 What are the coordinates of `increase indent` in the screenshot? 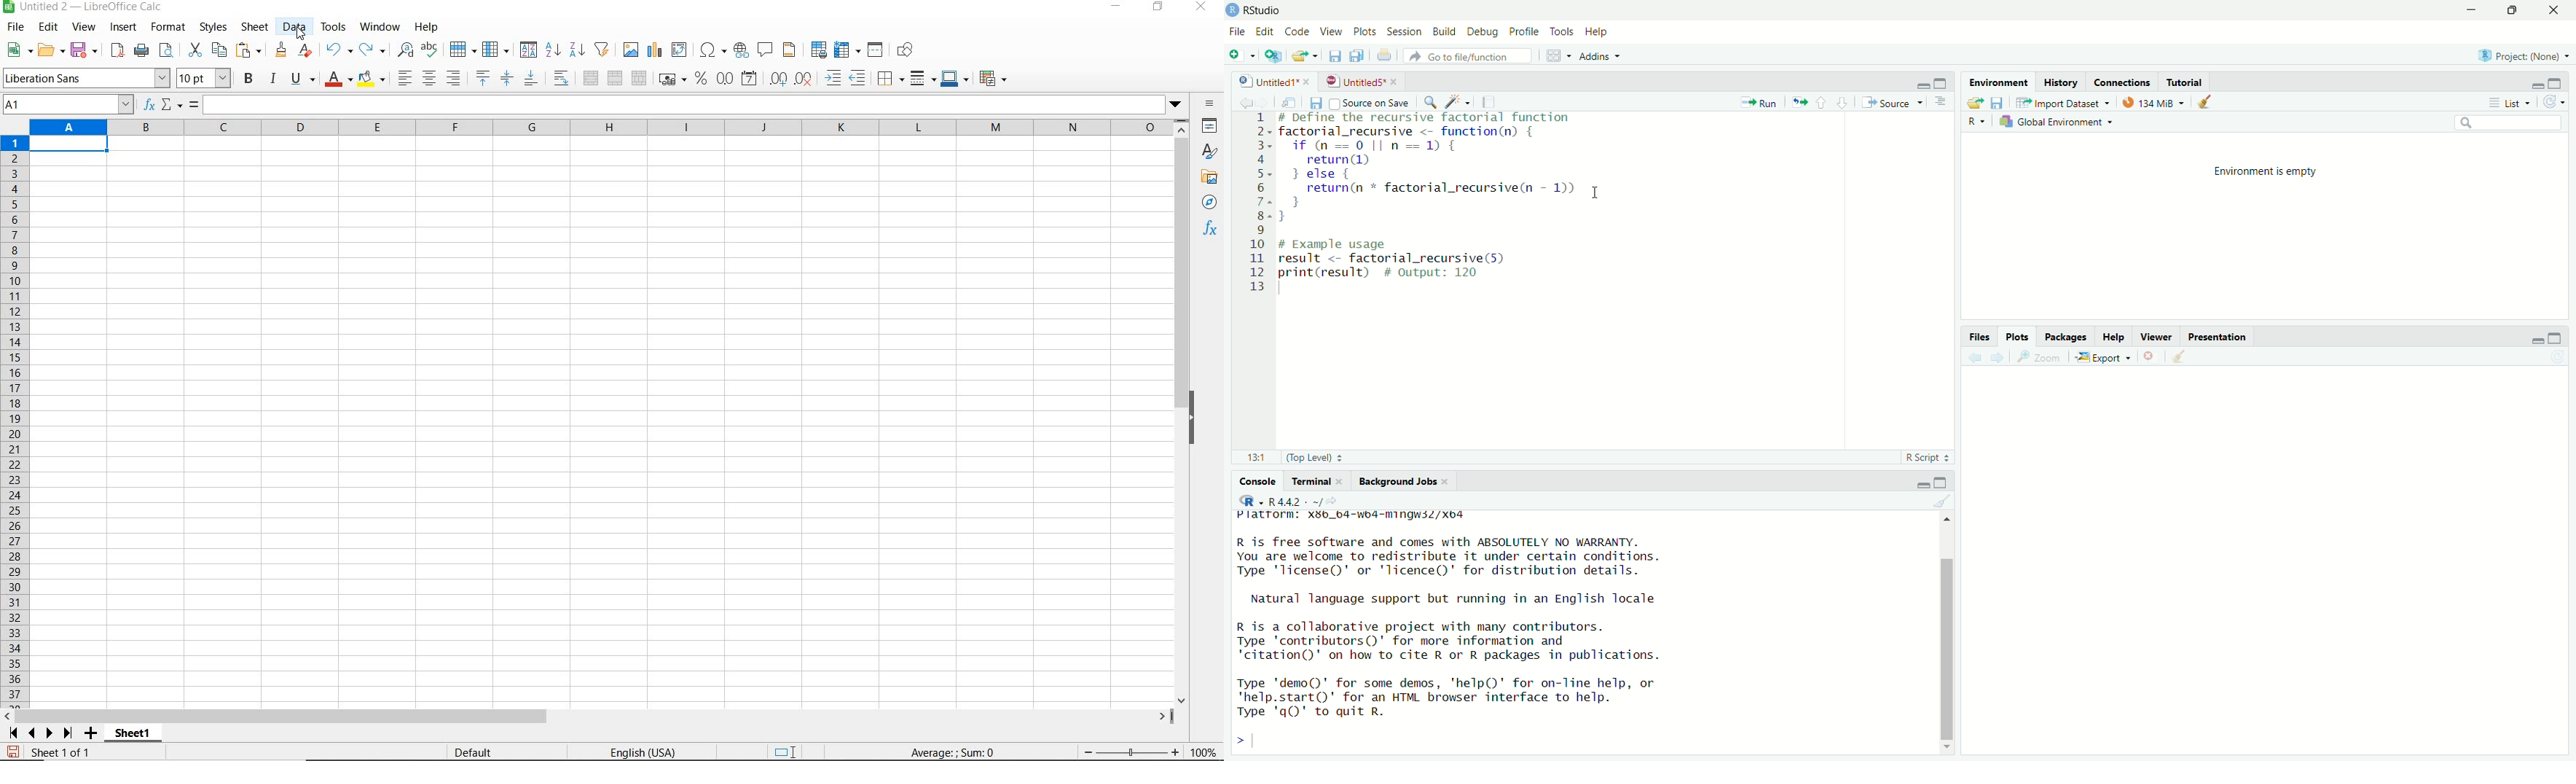 It's located at (834, 78).